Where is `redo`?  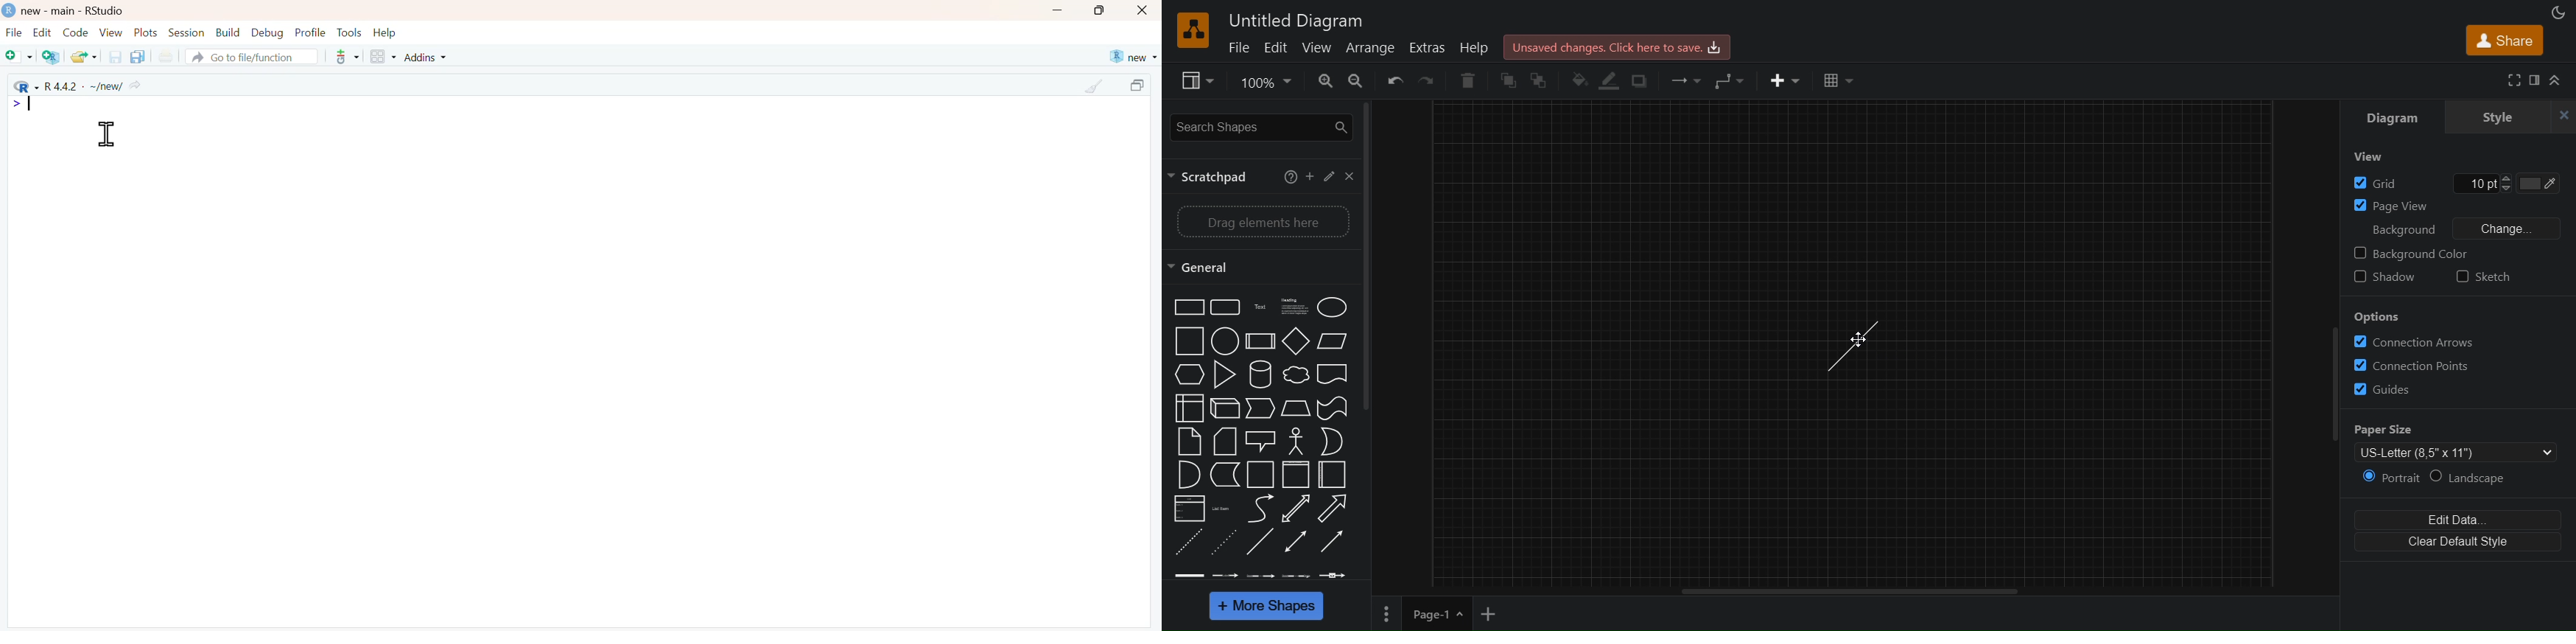
redo is located at coordinates (1432, 81).